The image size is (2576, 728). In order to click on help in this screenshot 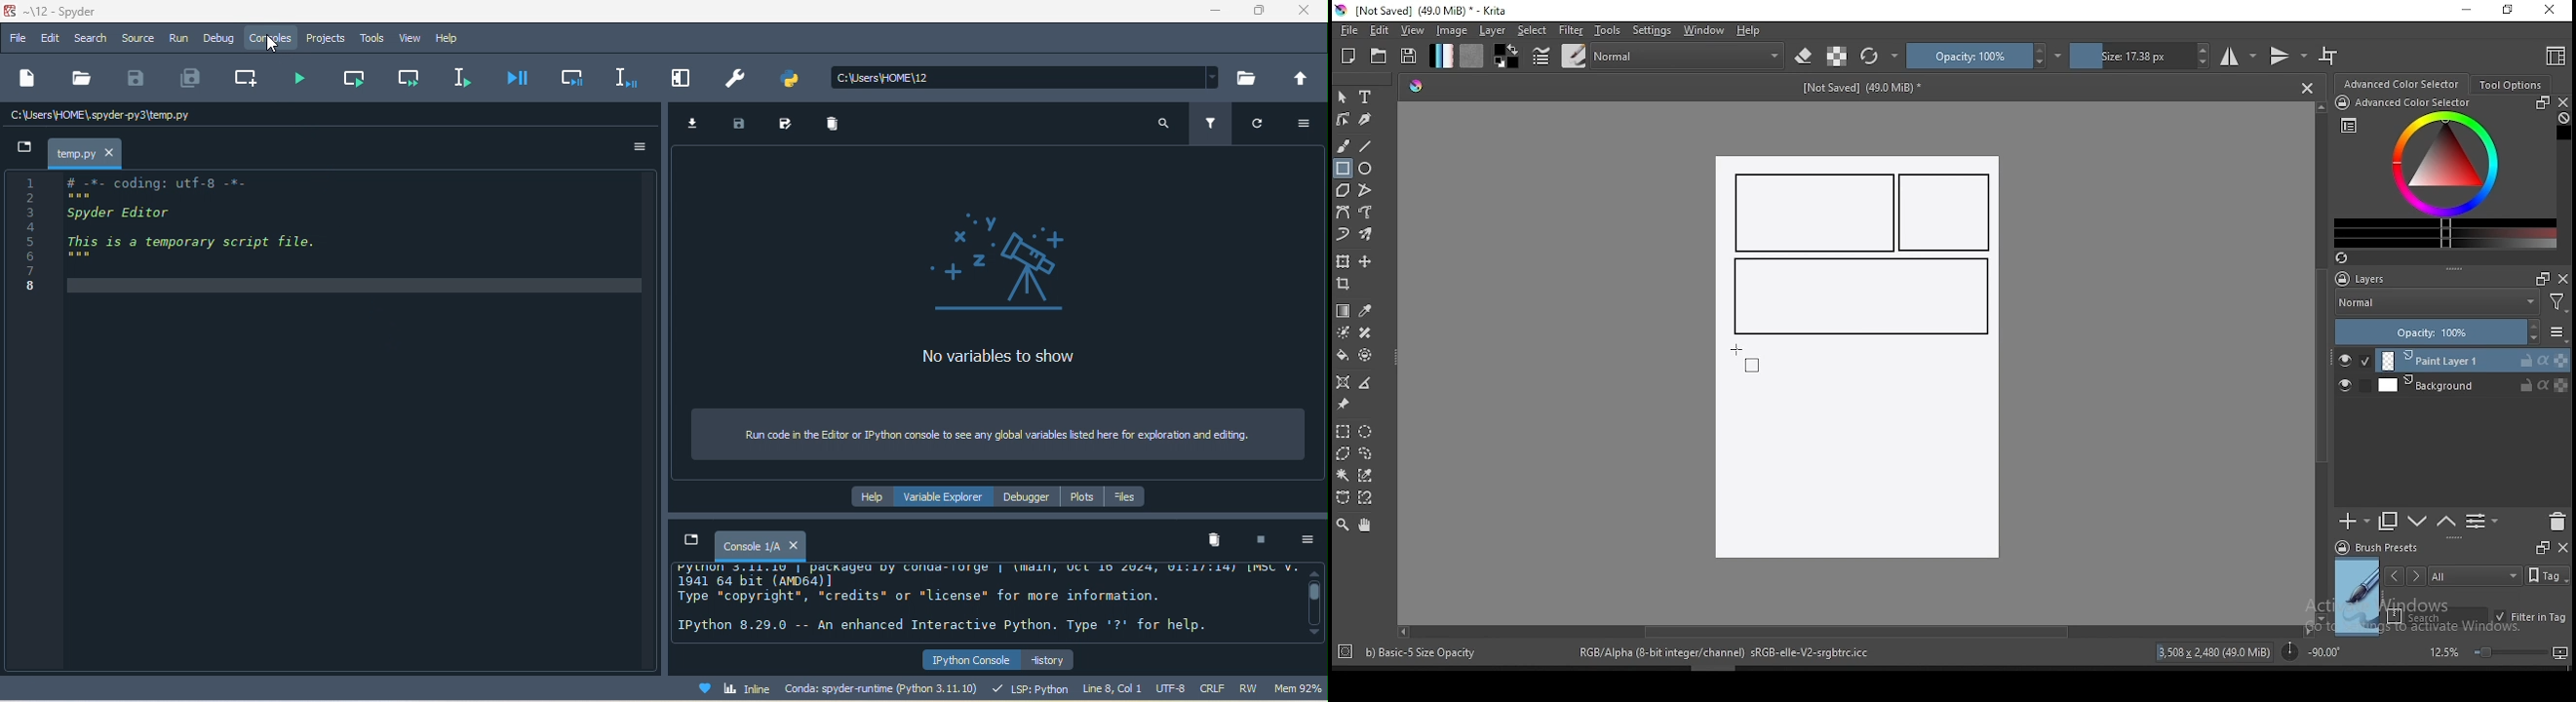, I will do `click(871, 498)`.